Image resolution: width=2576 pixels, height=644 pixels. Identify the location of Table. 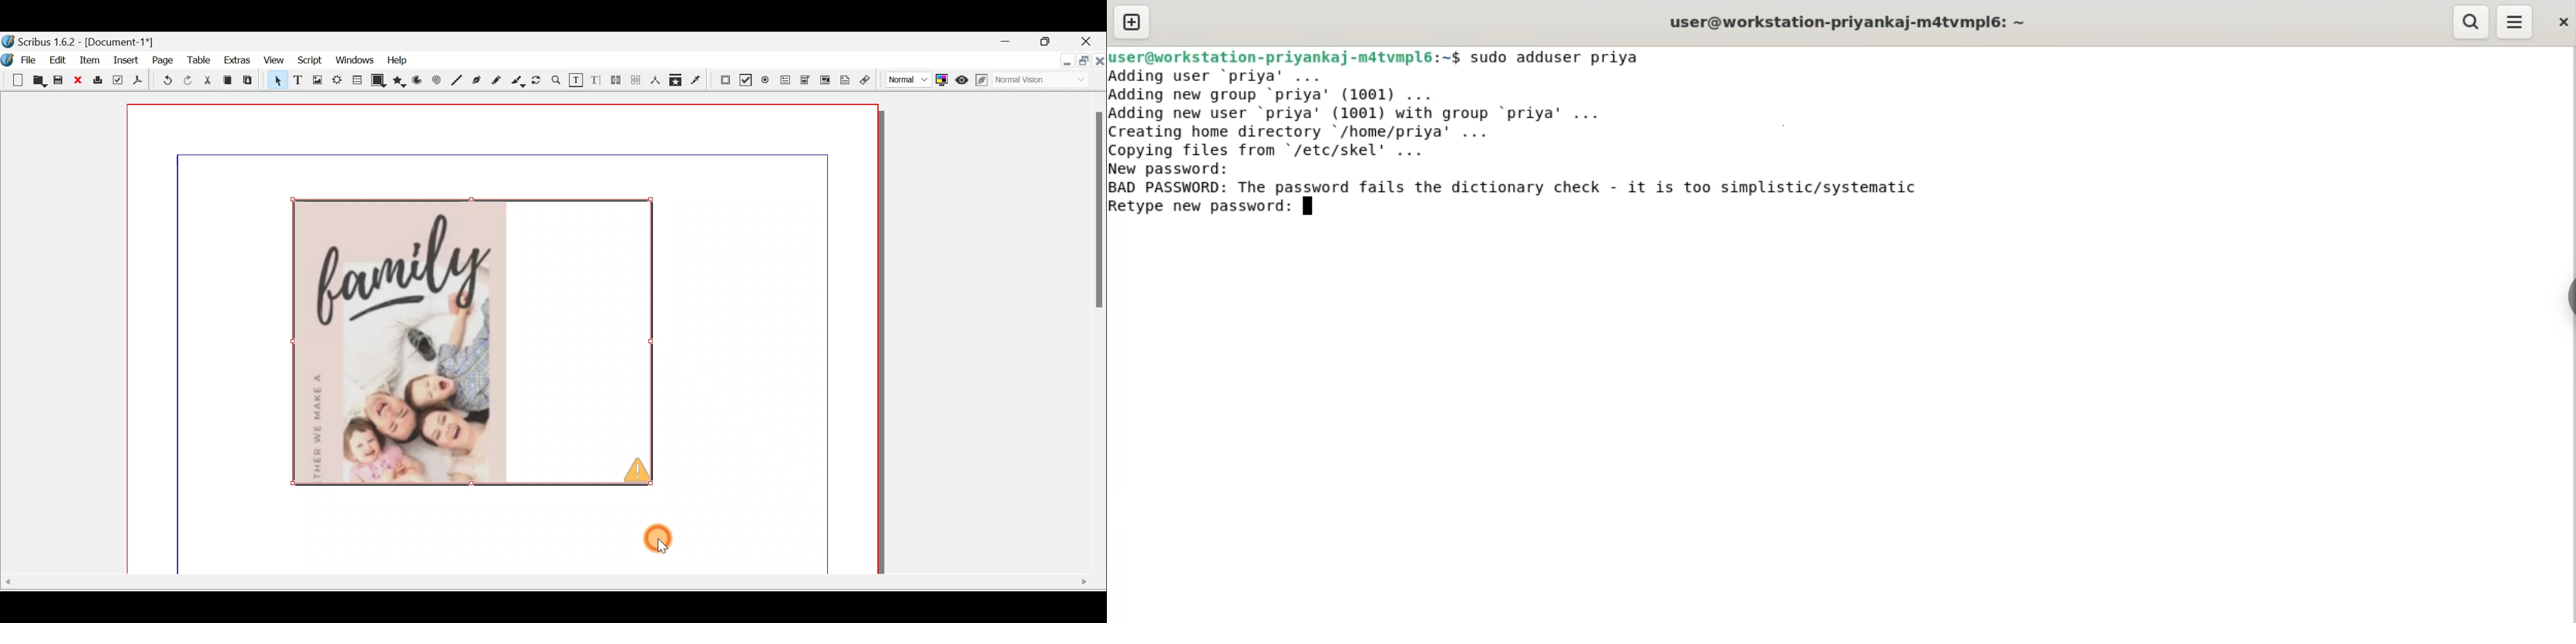
(198, 58).